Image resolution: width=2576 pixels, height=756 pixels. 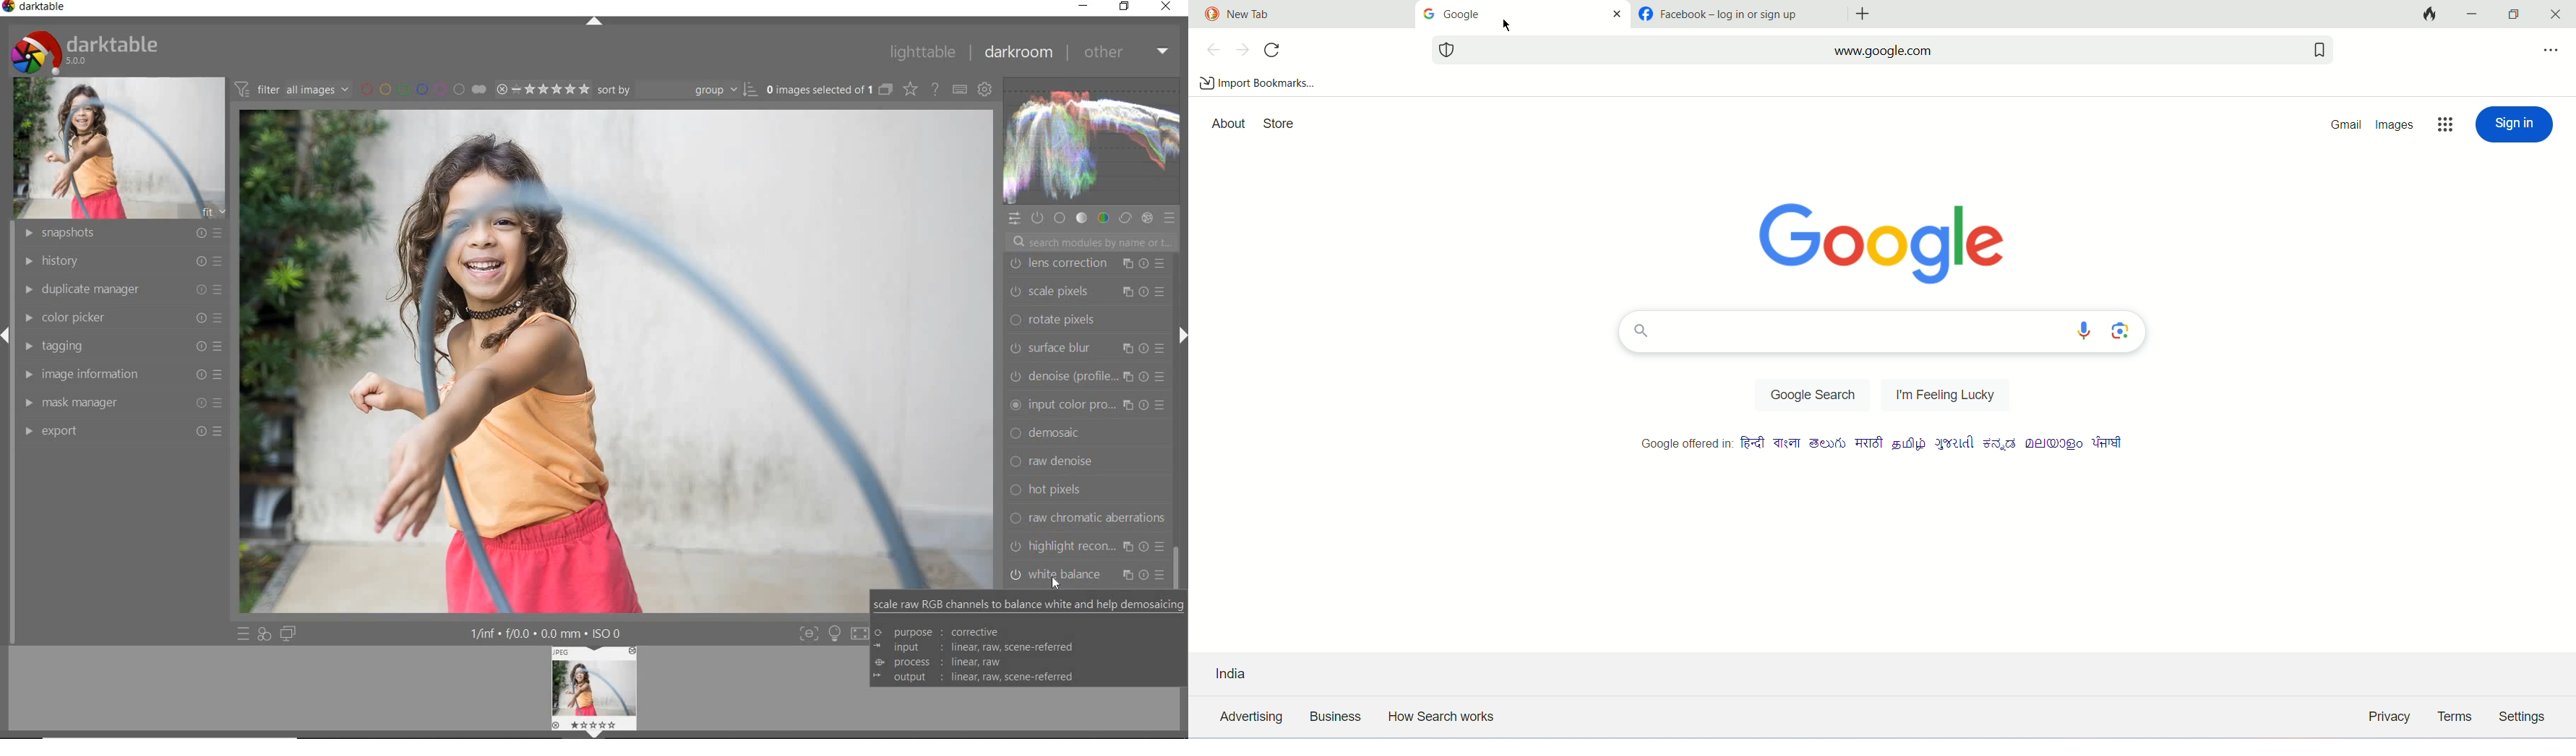 What do you see at coordinates (1084, 323) in the screenshot?
I see `dither or paste` at bounding box center [1084, 323].